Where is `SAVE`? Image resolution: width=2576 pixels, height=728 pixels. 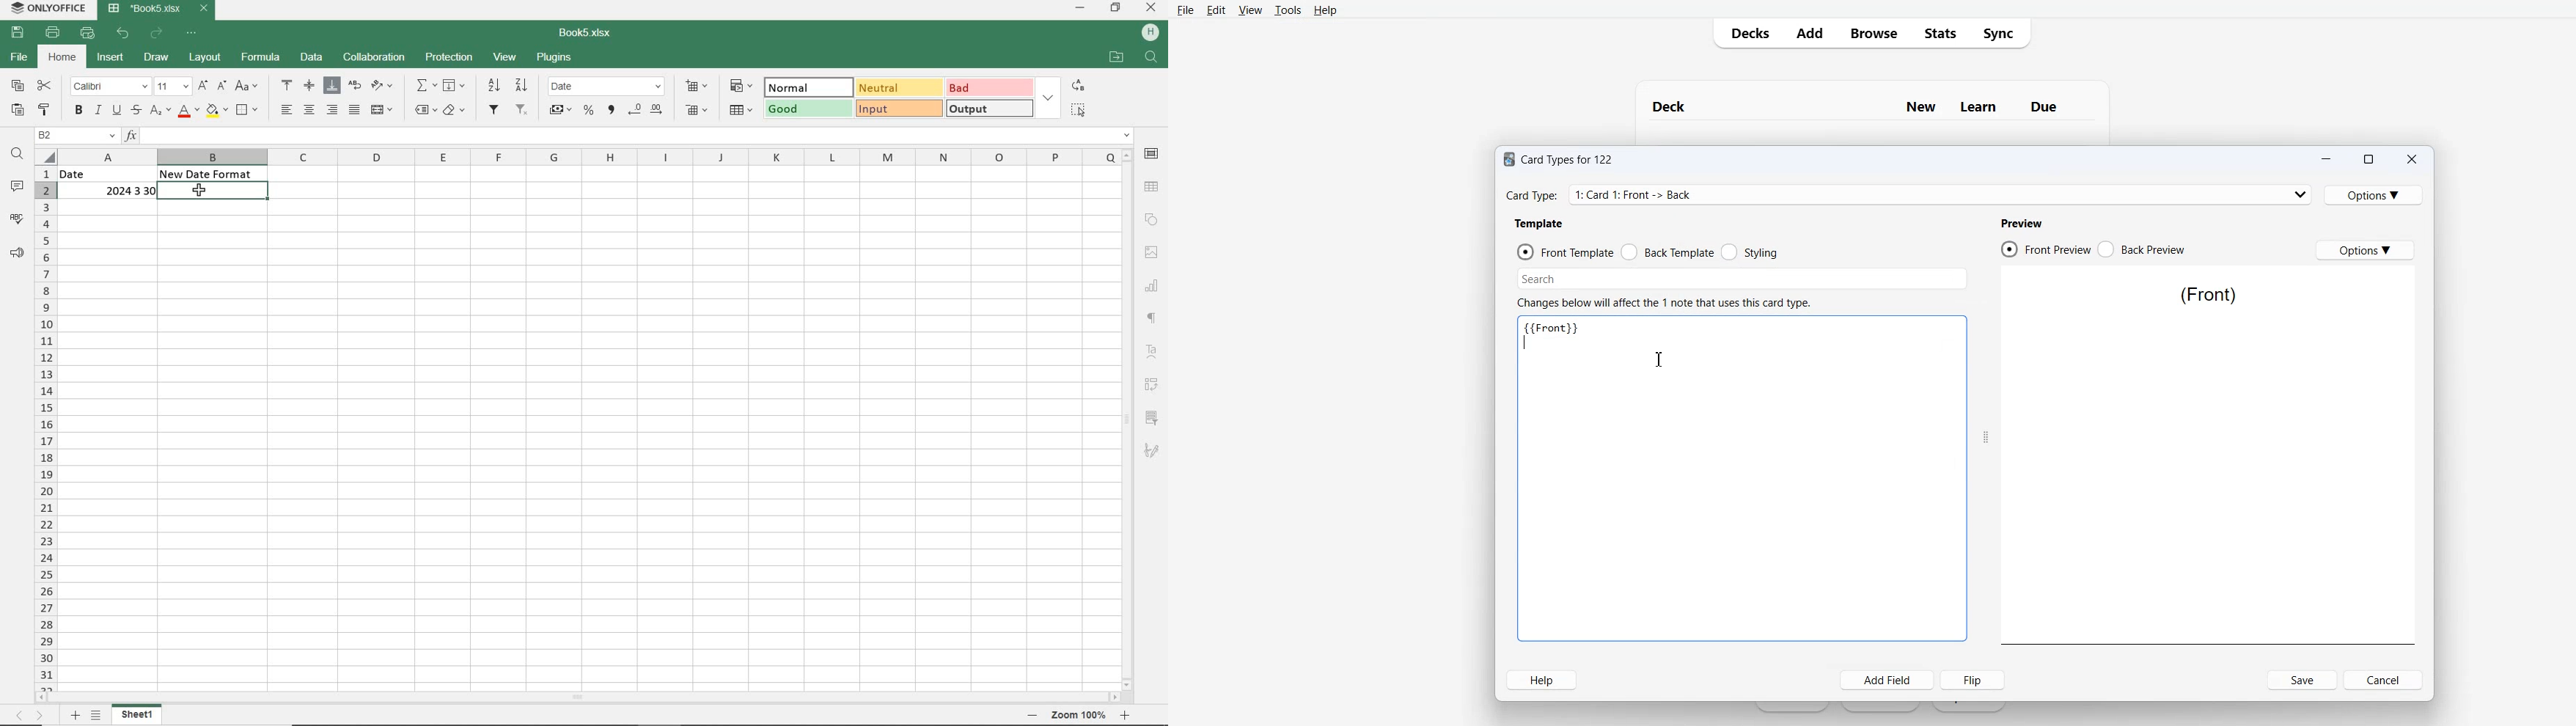
SAVE is located at coordinates (18, 32).